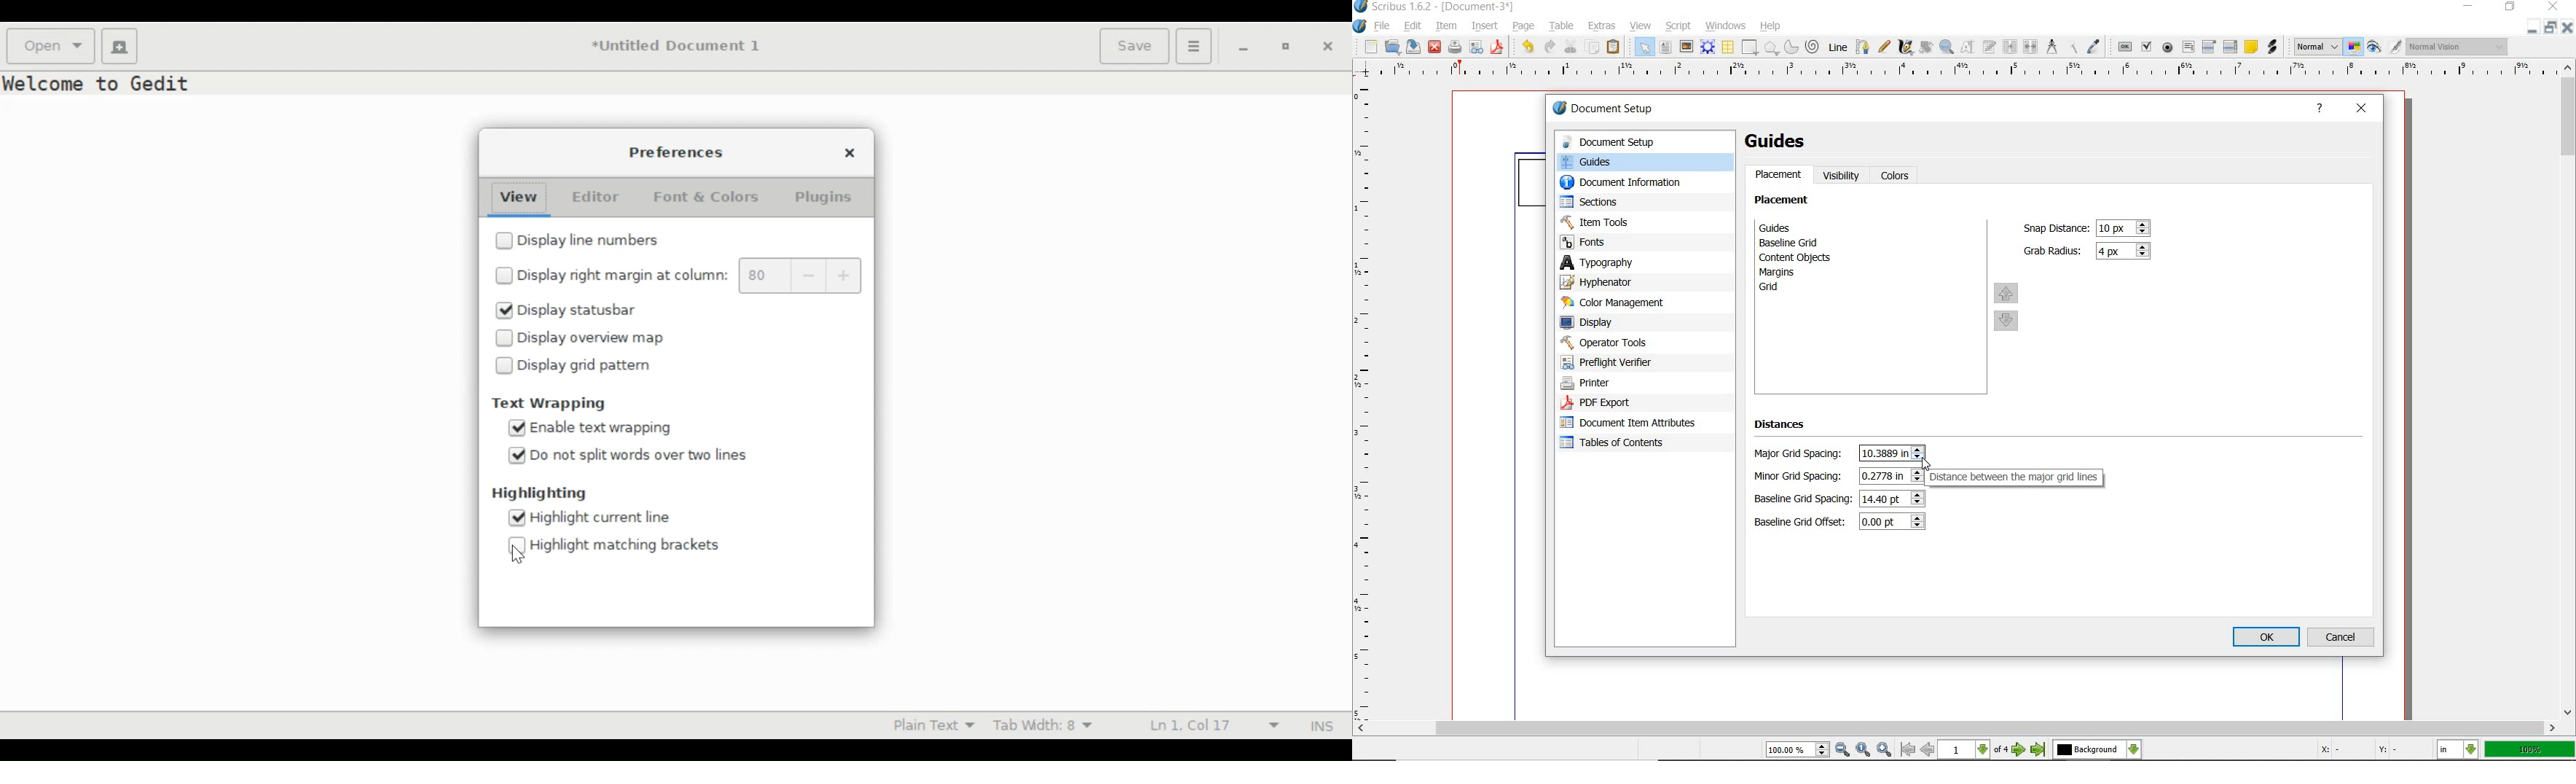 The image size is (2576, 784). What do you see at coordinates (2552, 28) in the screenshot?
I see `restore` at bounding box center [2552, 28].